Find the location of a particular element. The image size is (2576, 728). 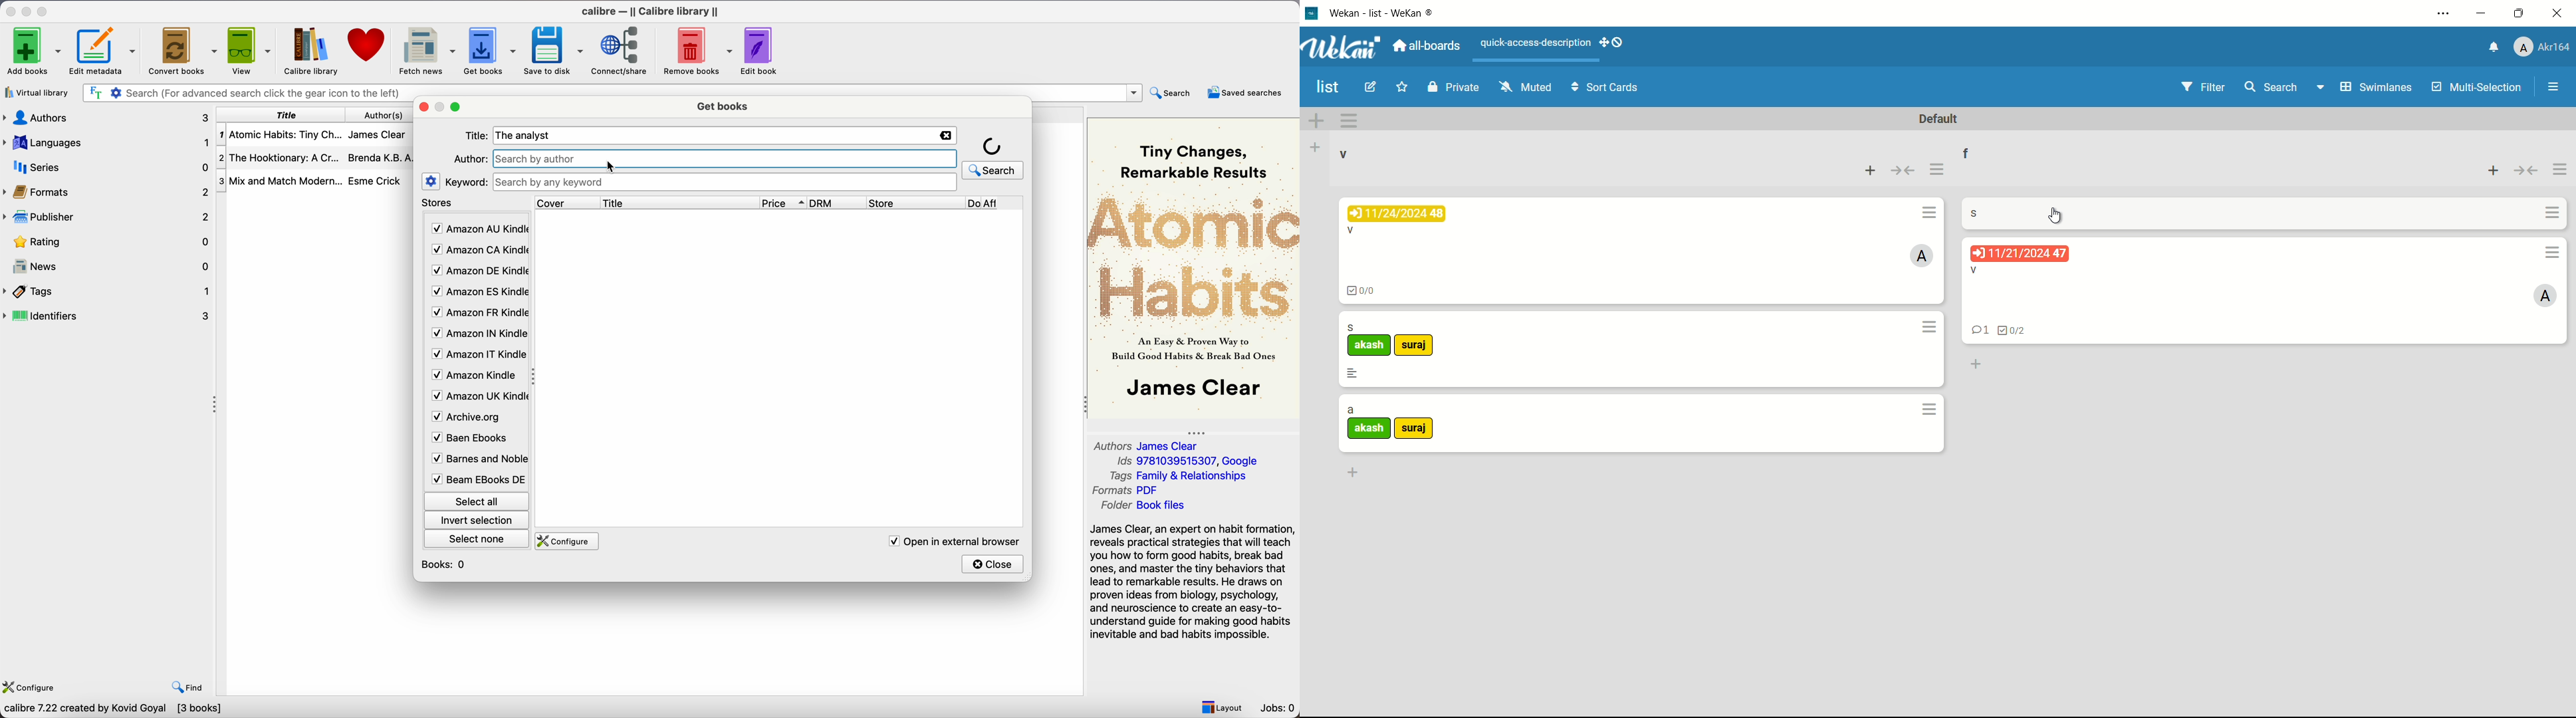

board name is located at coordinates (1328, 88).